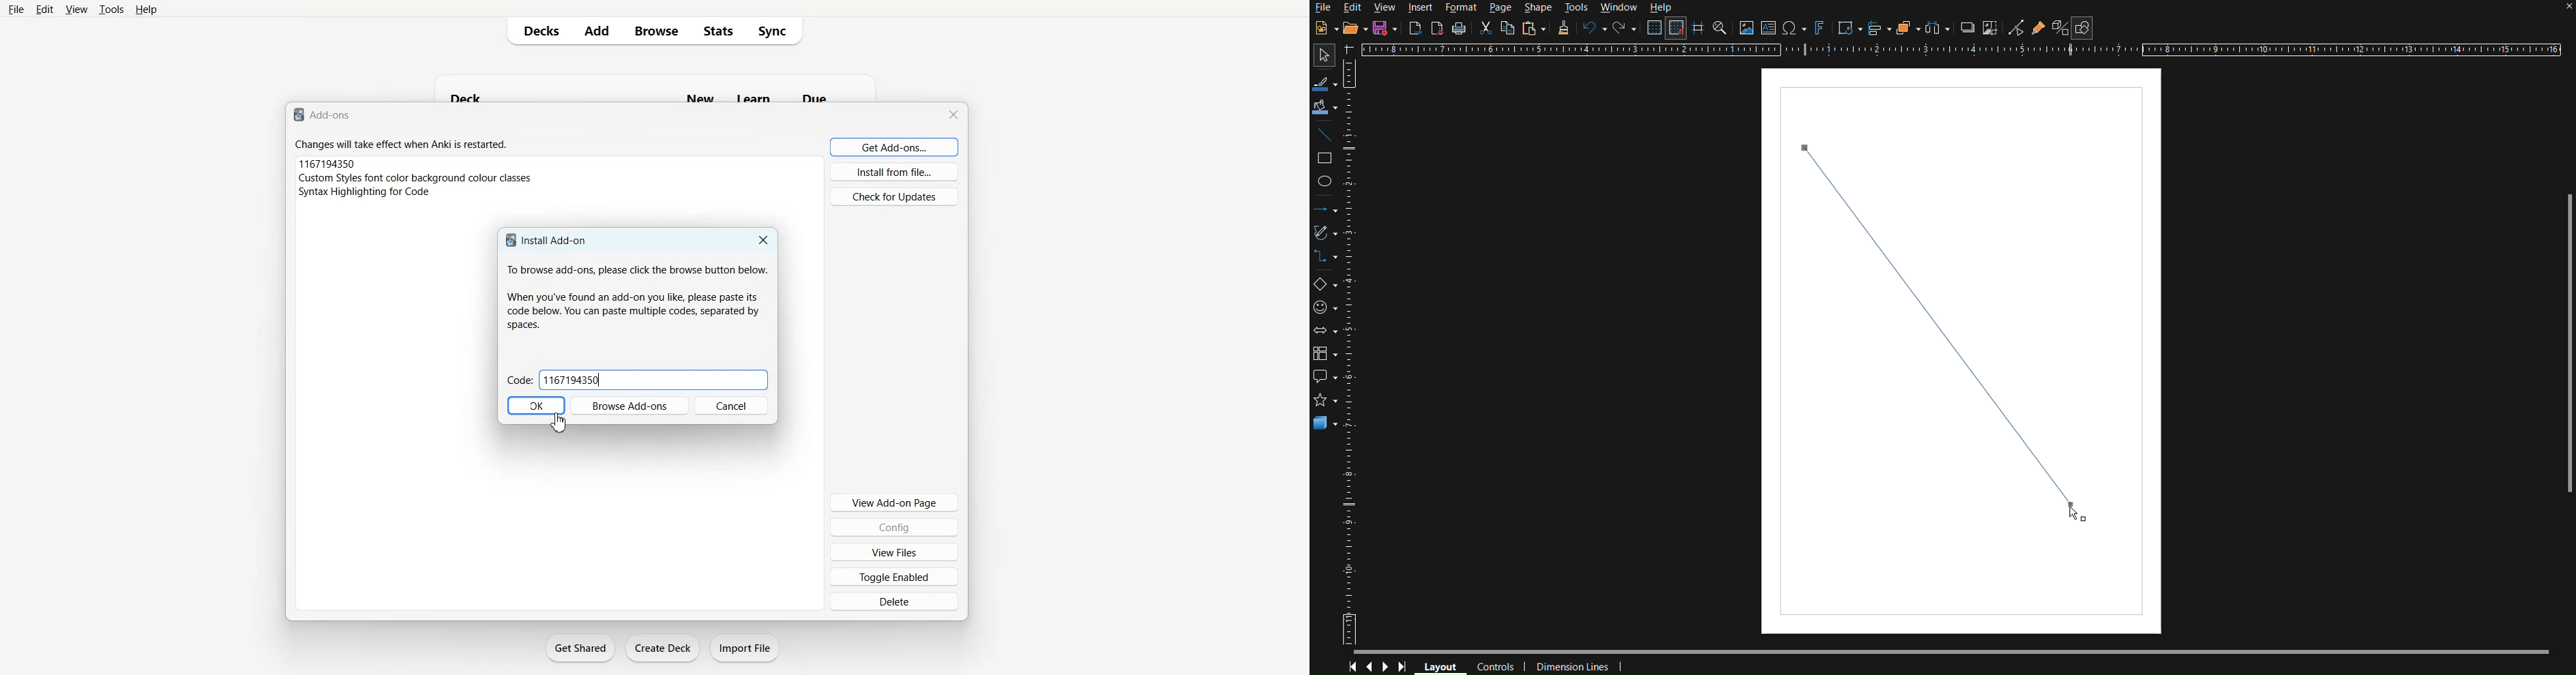 This screenshot has height=700, width=2576. What do you see at coordinates (1660, 8) in the screenshot?
I see `Help` at bounding box center [1660, 8].